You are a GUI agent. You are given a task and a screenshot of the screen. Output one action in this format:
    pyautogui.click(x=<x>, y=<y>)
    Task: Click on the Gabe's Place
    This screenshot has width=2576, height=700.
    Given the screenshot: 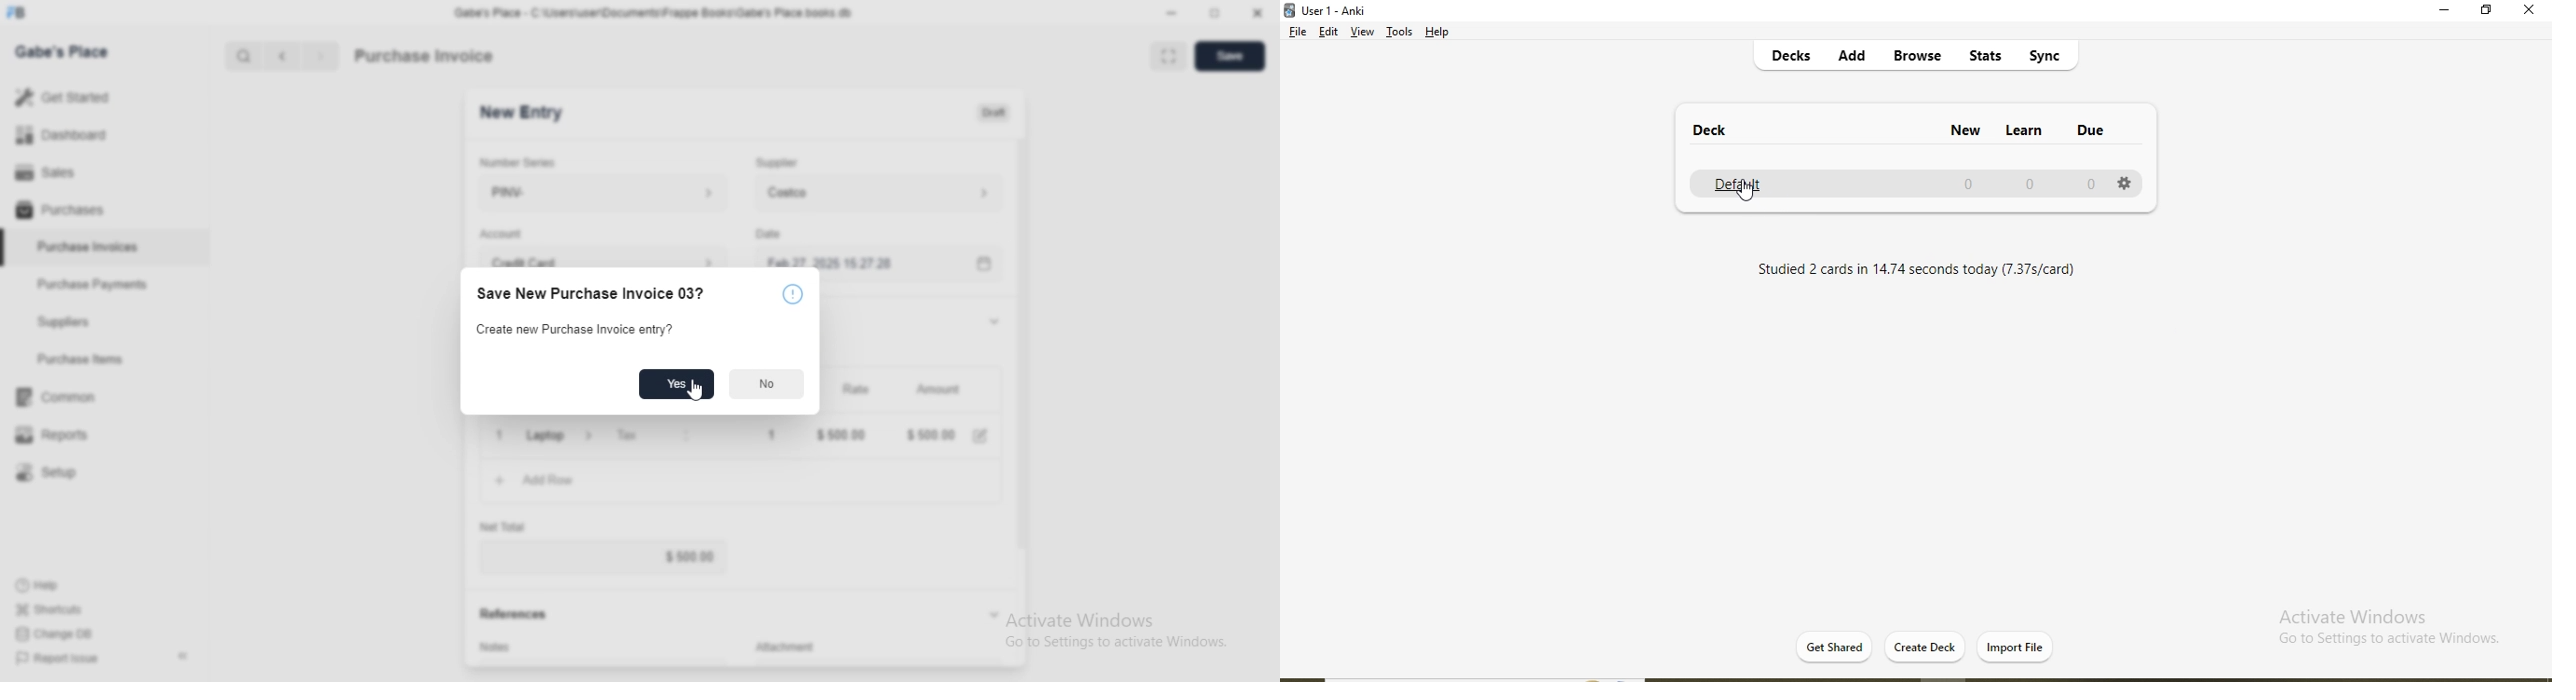 What is the action you would take?
    pyautogui.click(x=61, y=51)
    